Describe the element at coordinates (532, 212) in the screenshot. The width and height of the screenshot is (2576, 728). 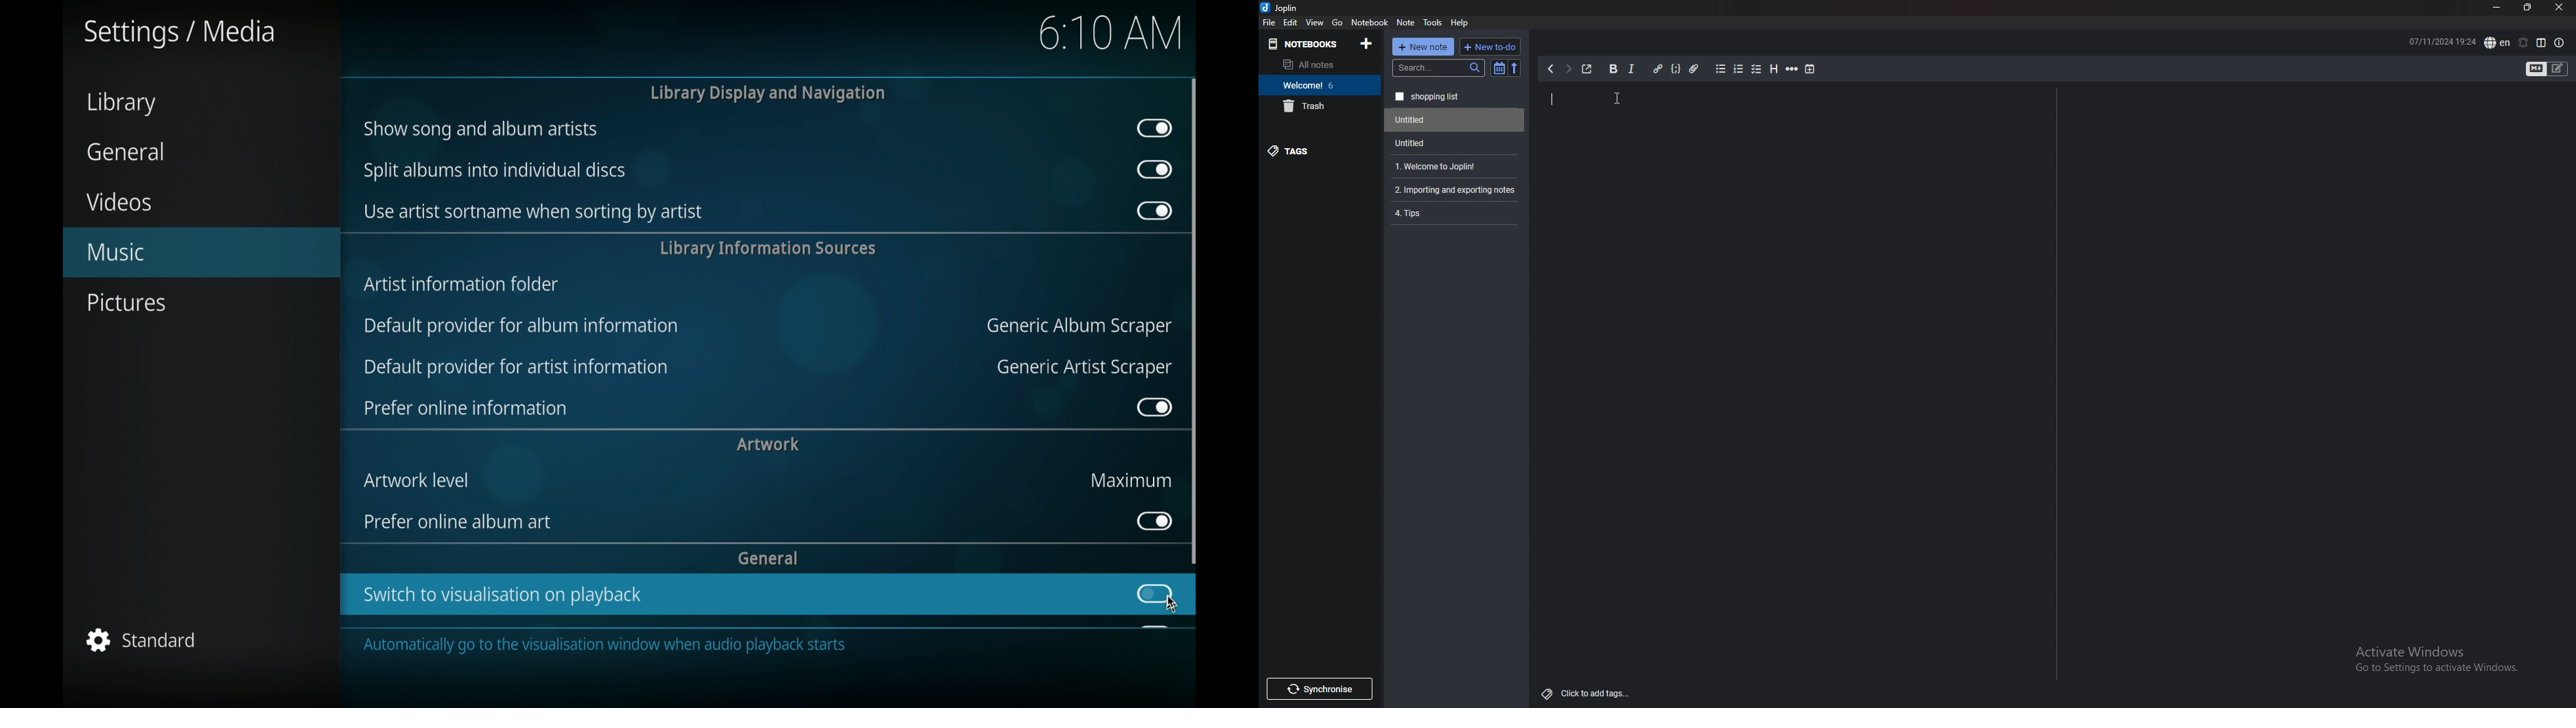
I see `use artist` at that location.